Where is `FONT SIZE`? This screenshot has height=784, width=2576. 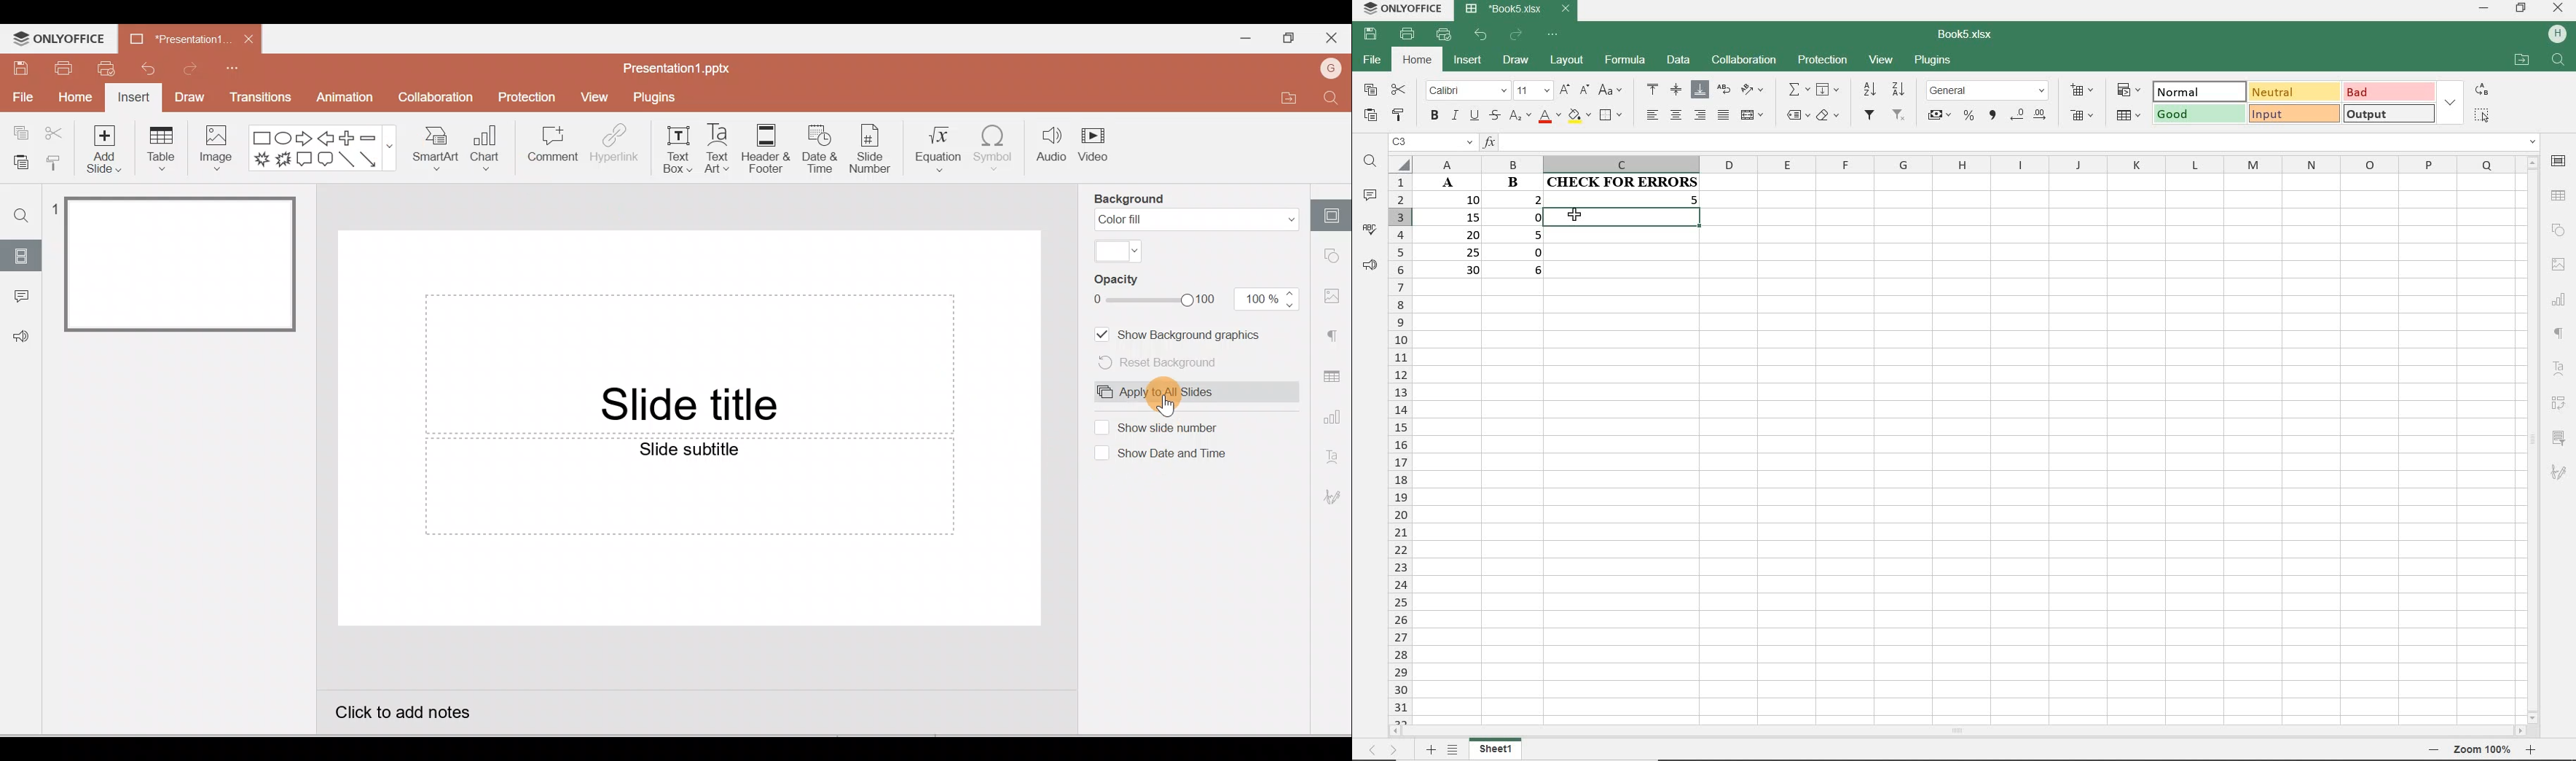 FONT SIZE is located at coordinates (1532, 91).